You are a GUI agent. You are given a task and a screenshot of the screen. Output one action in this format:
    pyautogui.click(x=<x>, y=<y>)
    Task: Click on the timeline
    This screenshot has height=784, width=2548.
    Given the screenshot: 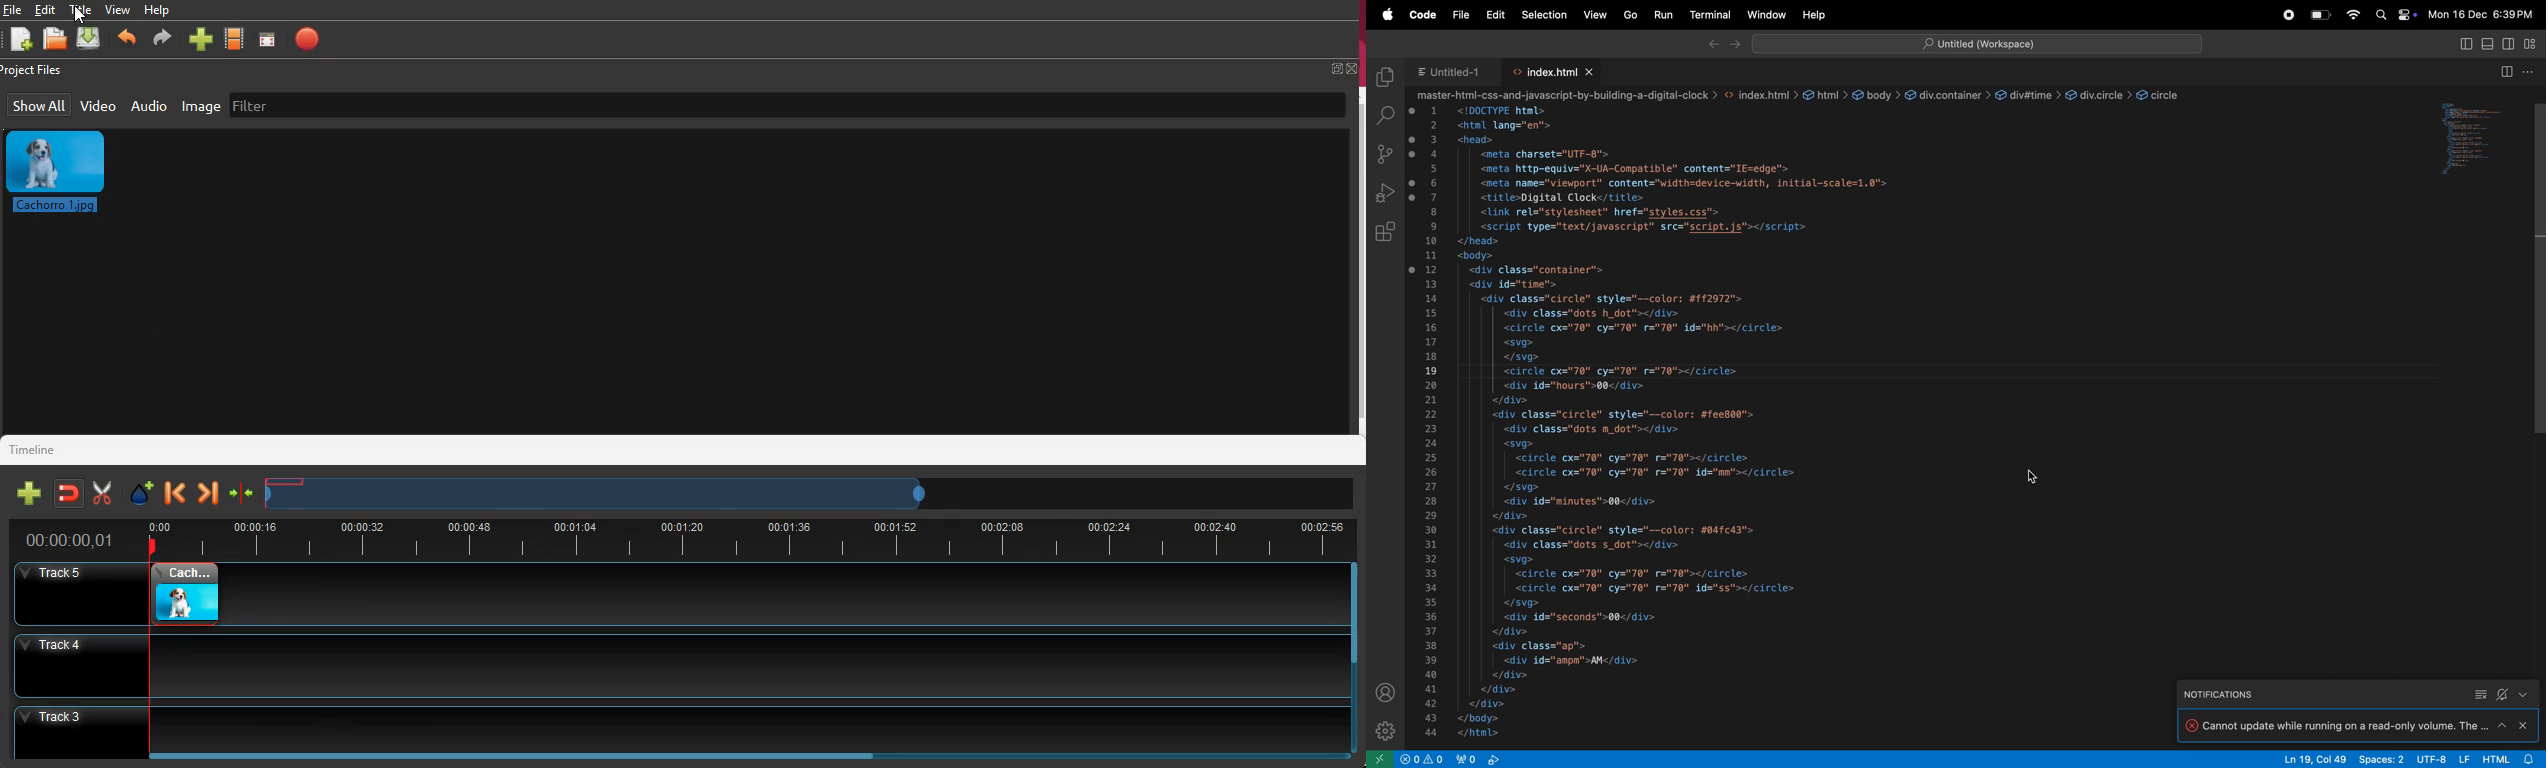 What is the action you would take?
    pyautogui.click(x=602, y=493)
    